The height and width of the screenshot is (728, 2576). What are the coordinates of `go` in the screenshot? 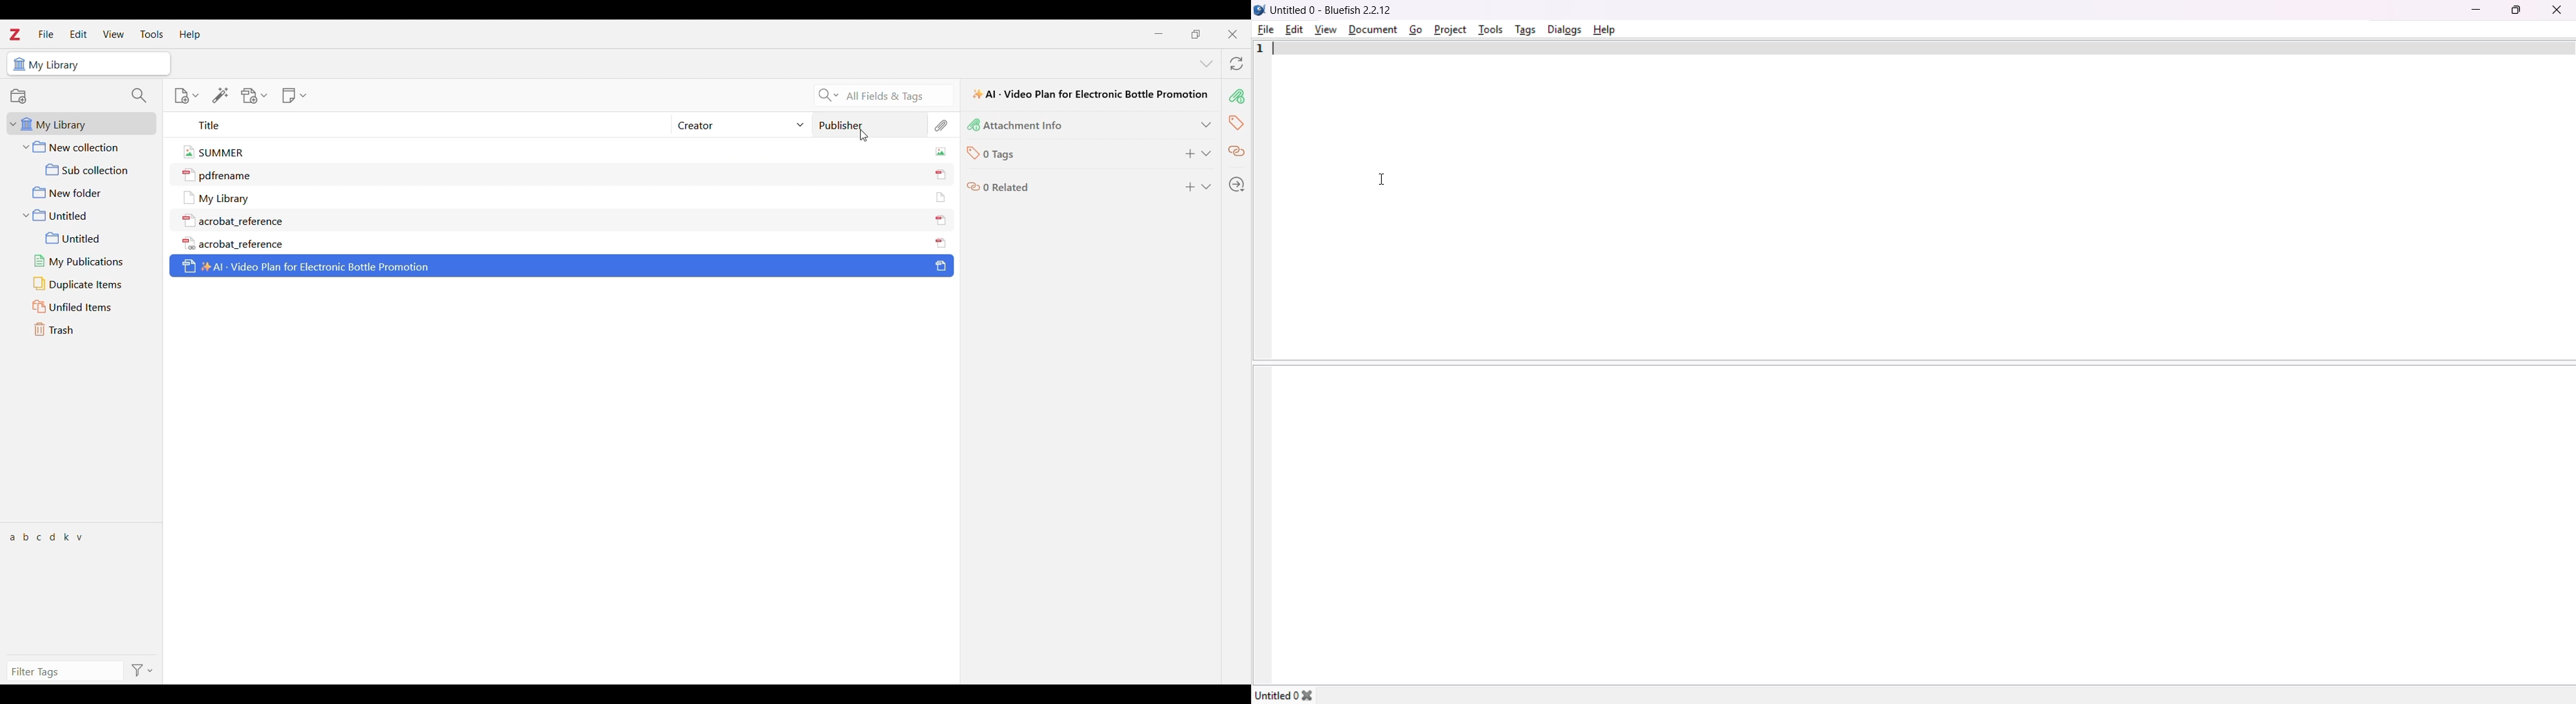 It's located at (1414, 29).